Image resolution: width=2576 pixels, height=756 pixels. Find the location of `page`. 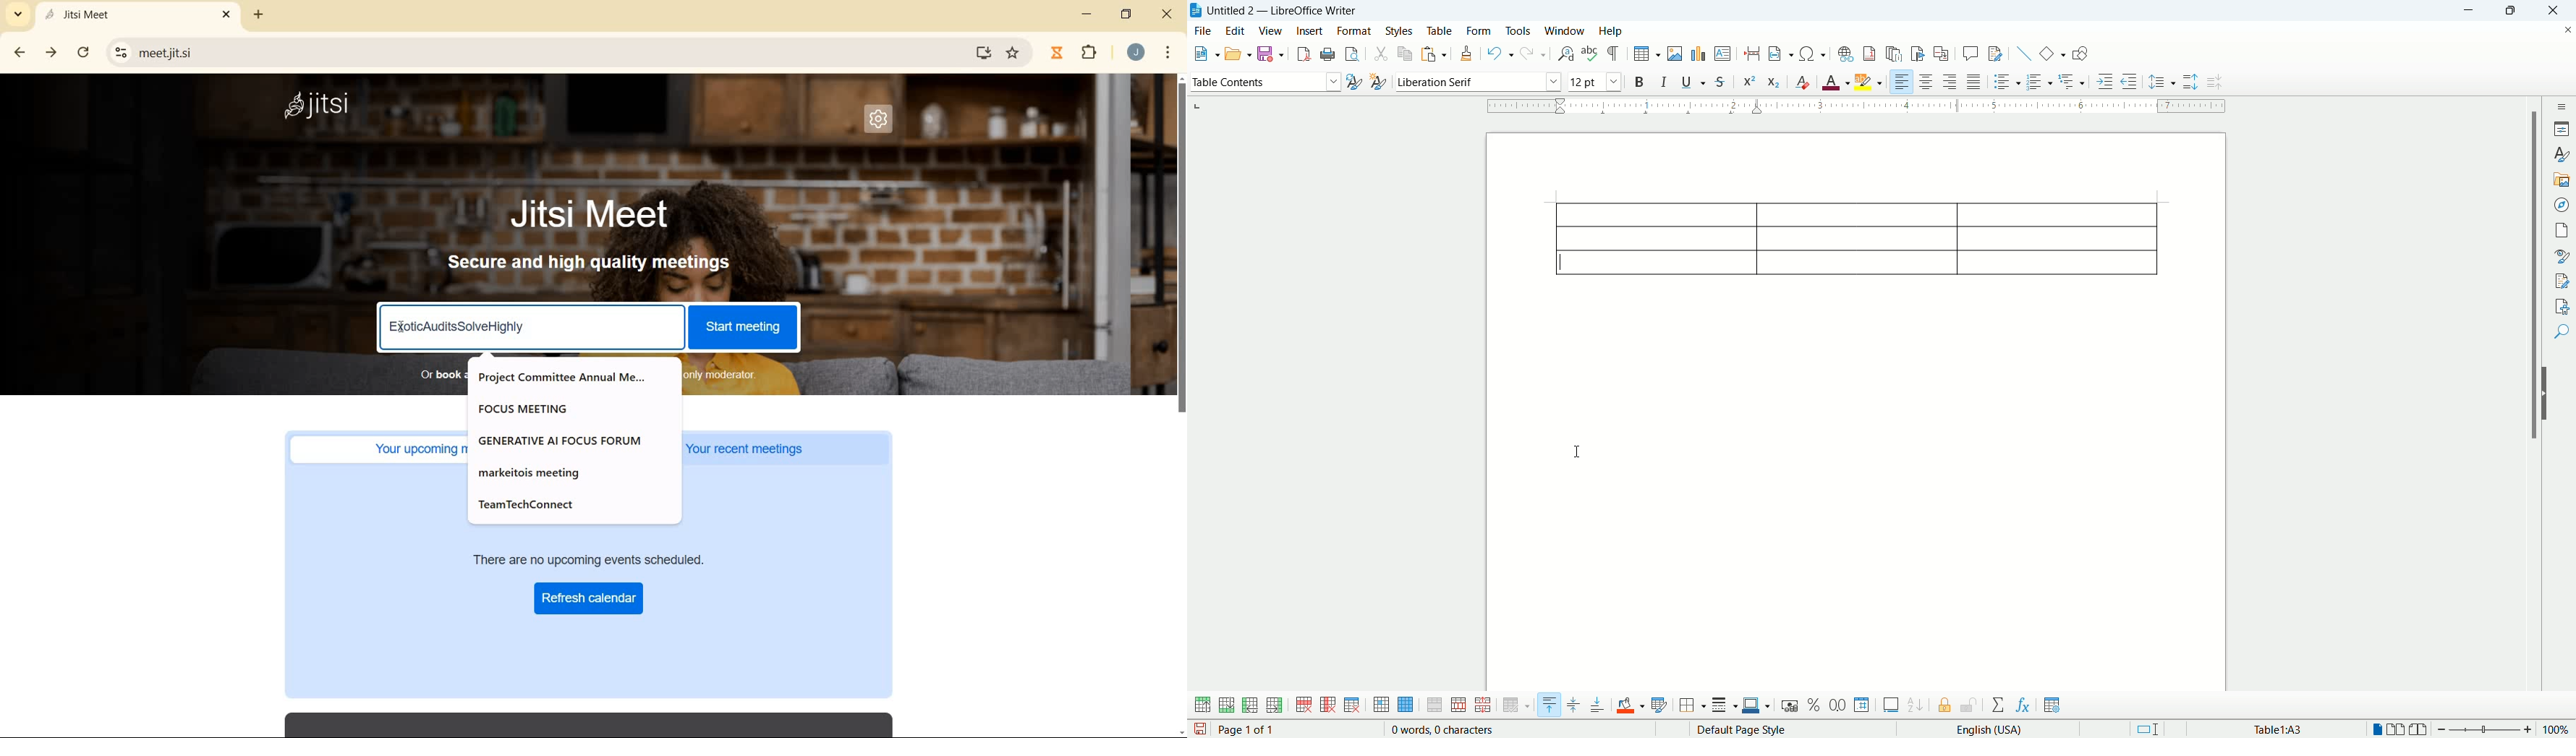

page is located at coordinates (2559, 229).